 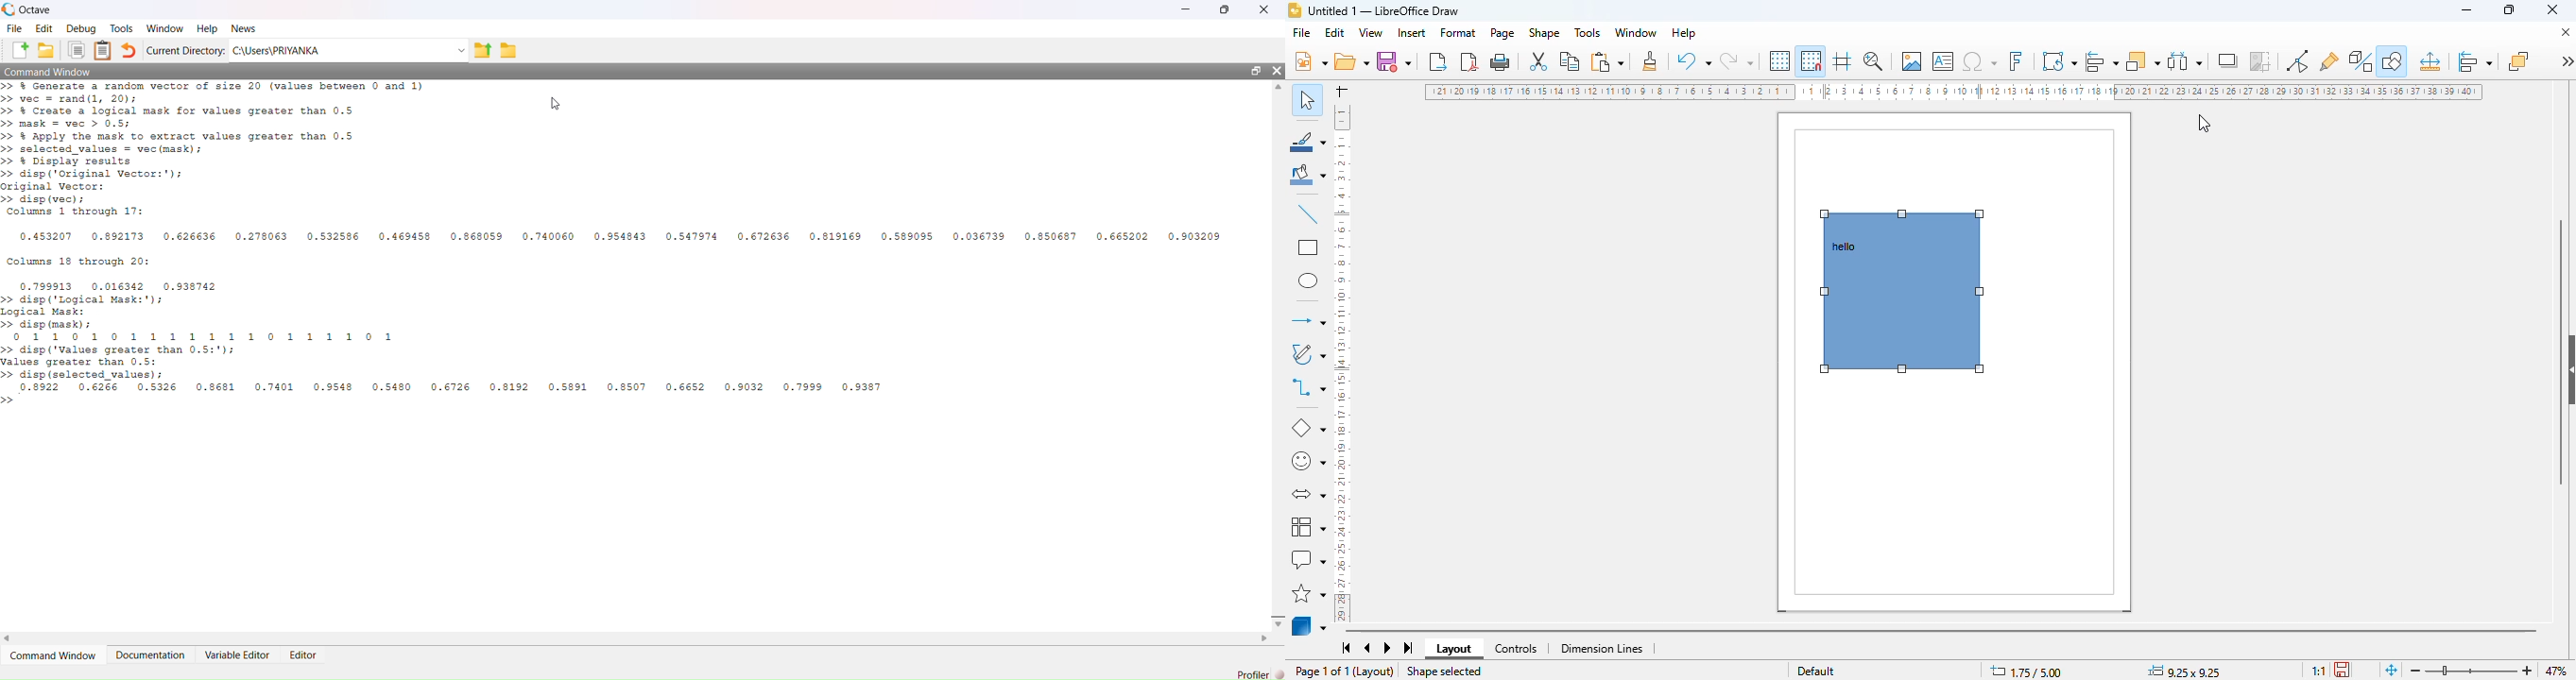 I want to click on arrange, so click(x=2143, y=60).